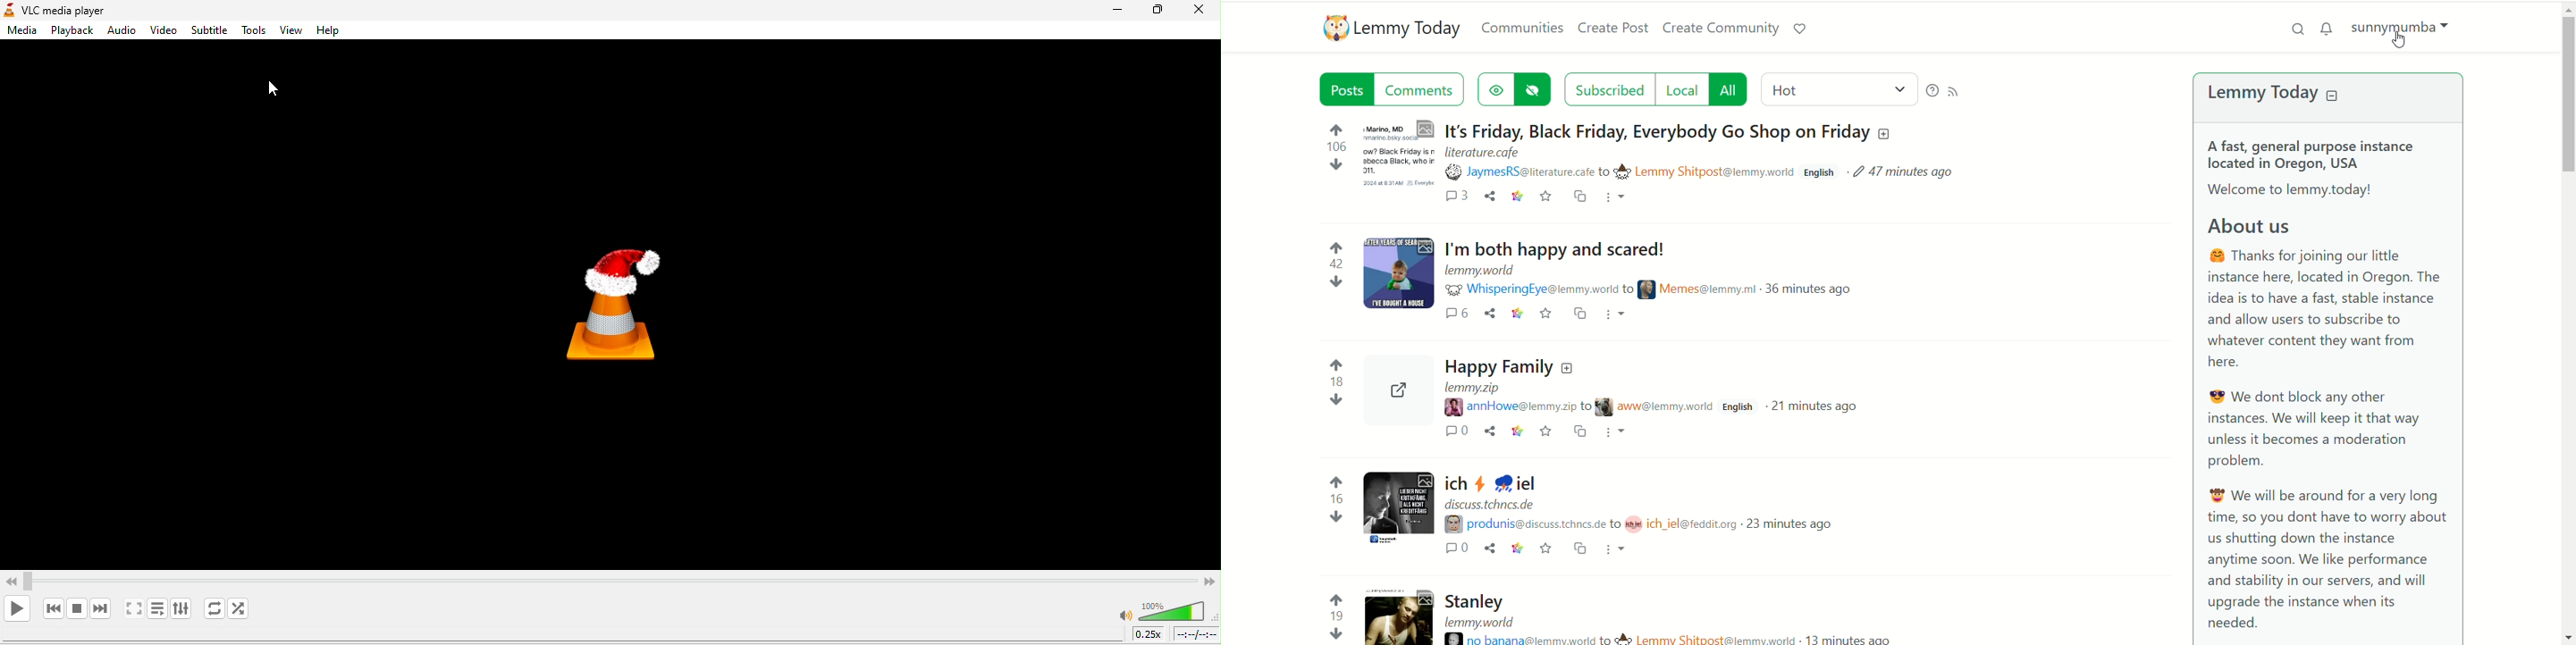 This screenshot has width=2576, height=672. I want to click on create community, so click(1723, 28).